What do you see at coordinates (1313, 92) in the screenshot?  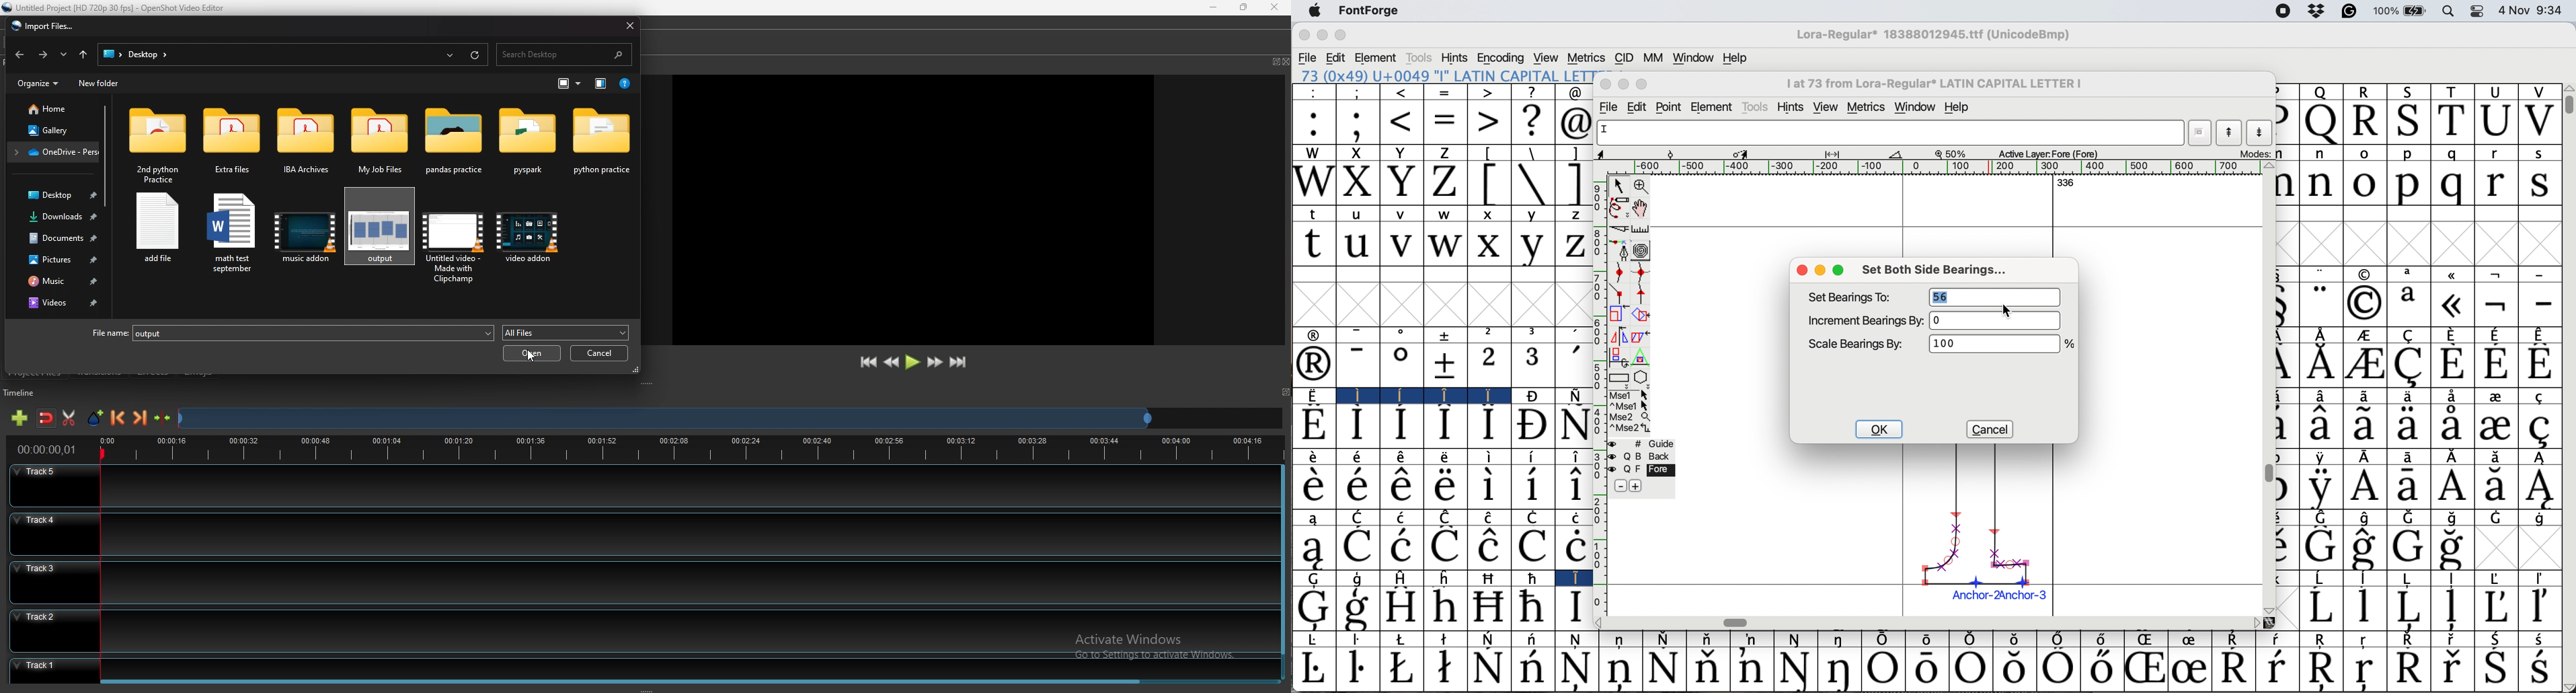 I see `:` at bounding box center [1313, 92].